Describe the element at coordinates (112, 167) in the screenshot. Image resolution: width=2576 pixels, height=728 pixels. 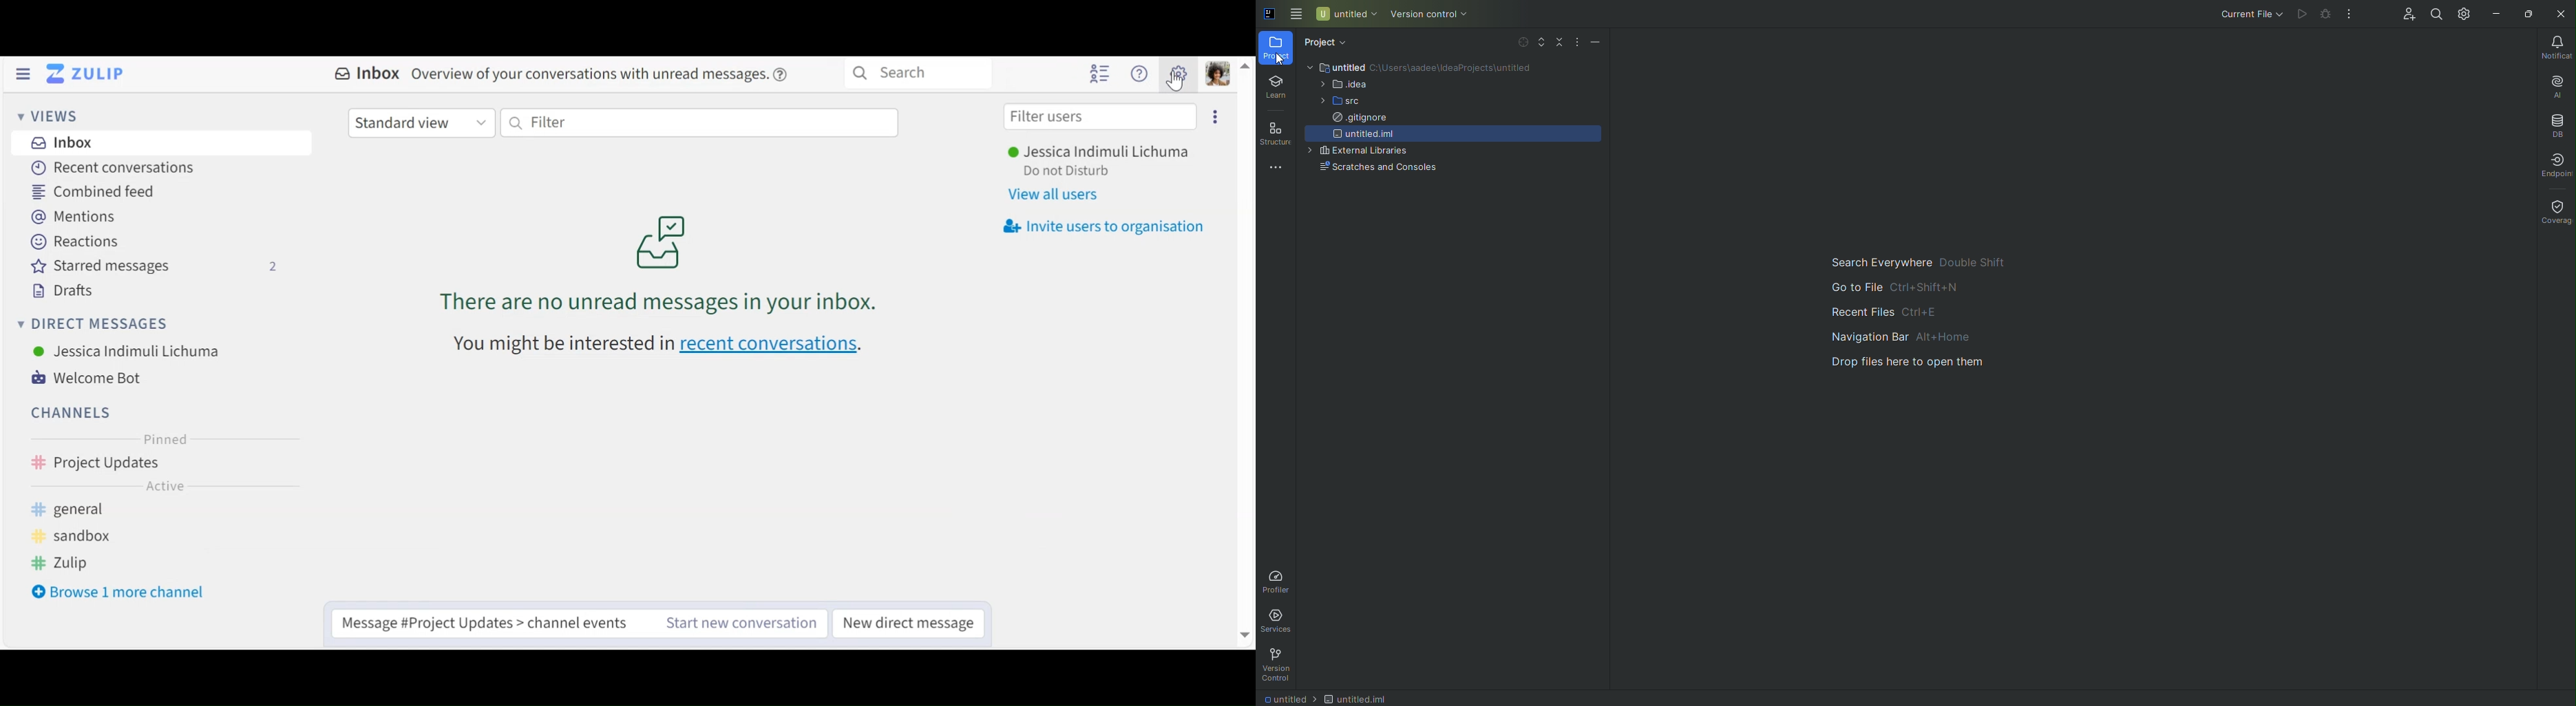
I see `Recent Conversations` at that location.